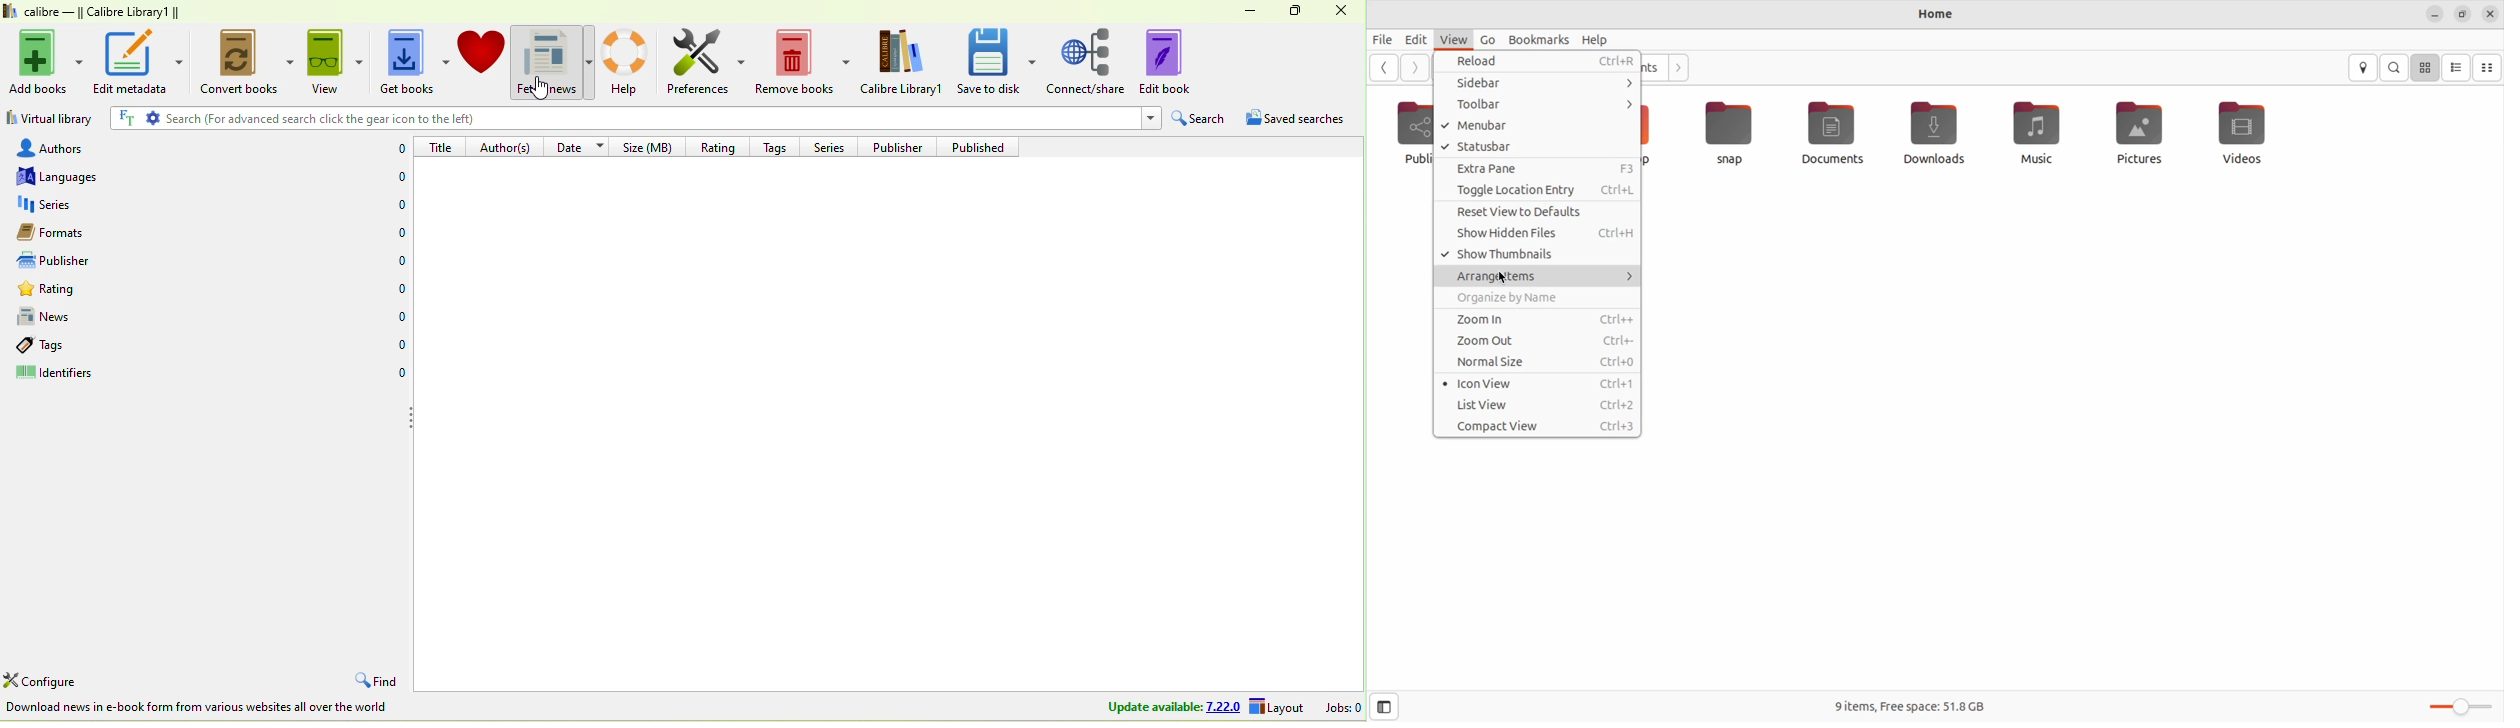 Image resolution: width=2520 pixels, height=728 pixels. What do you see at coordinates (618, 117) in the screenshot?
I see `search {for advanced search click the gear icon to the left]` at bounding box center [618, 117].